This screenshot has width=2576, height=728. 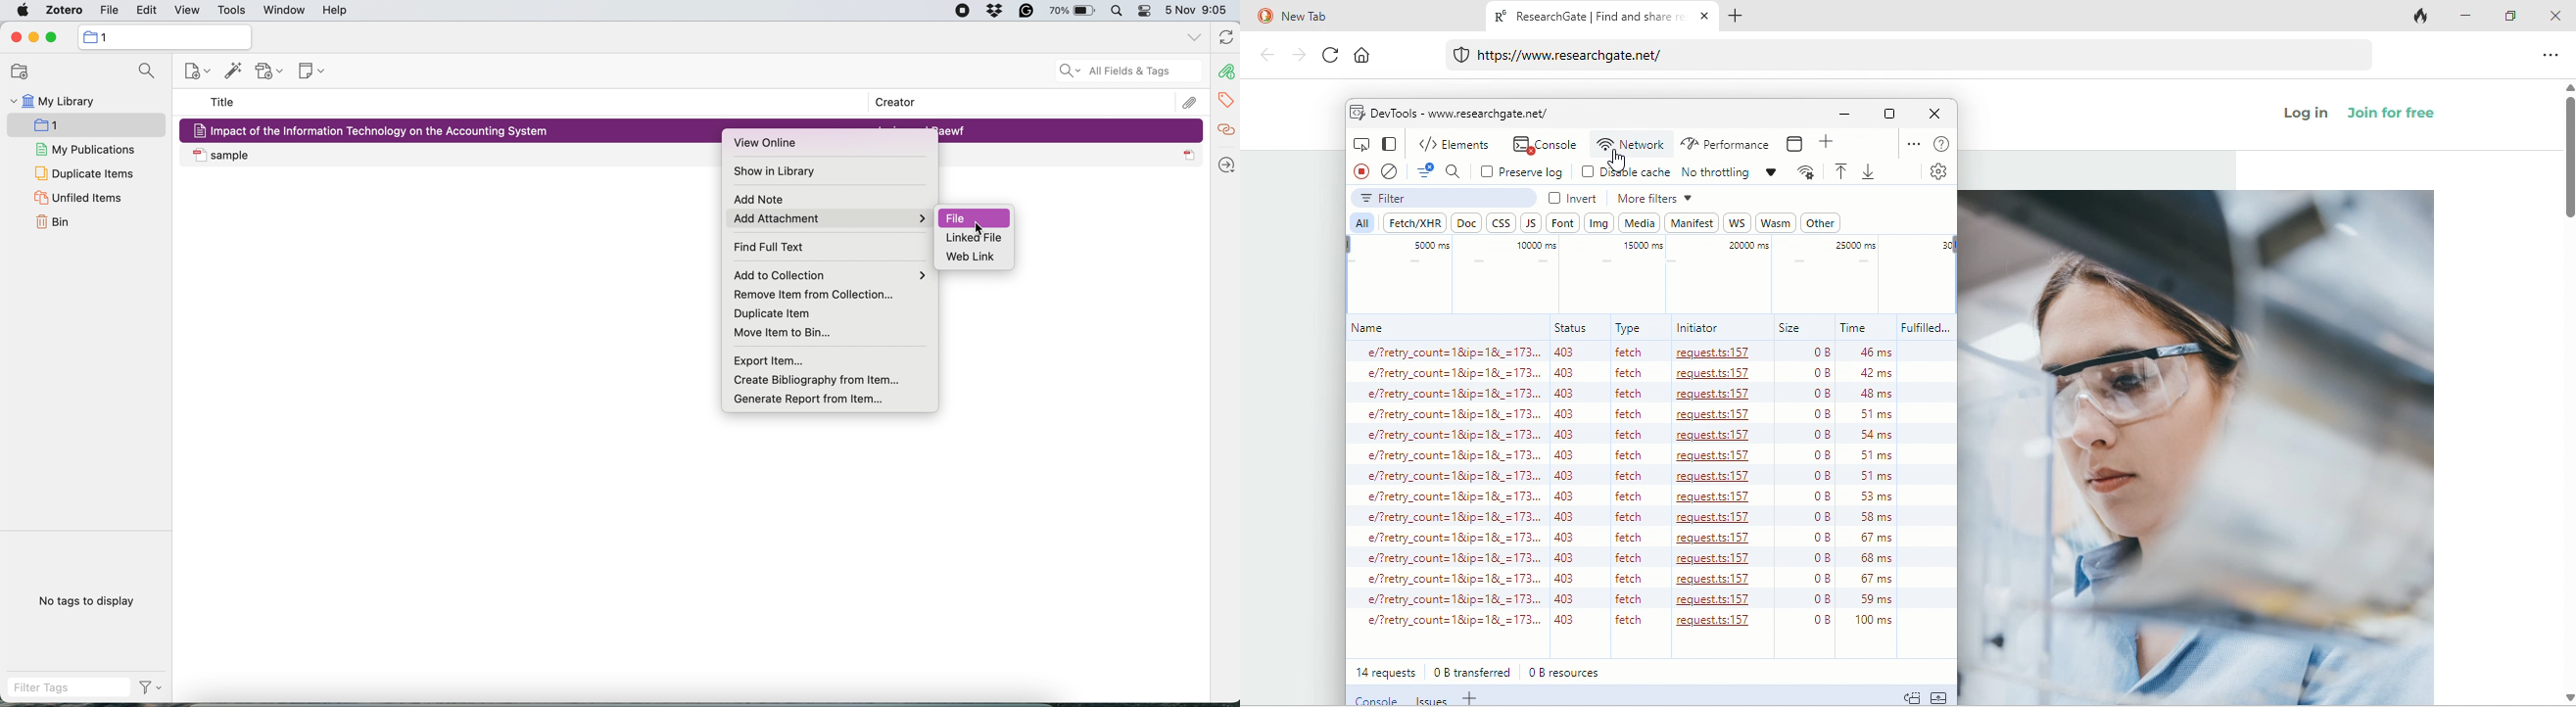 What do you see at coordinates (1829, 145) in the screenshot?
I see `add` at bounding box center [1829, 145].